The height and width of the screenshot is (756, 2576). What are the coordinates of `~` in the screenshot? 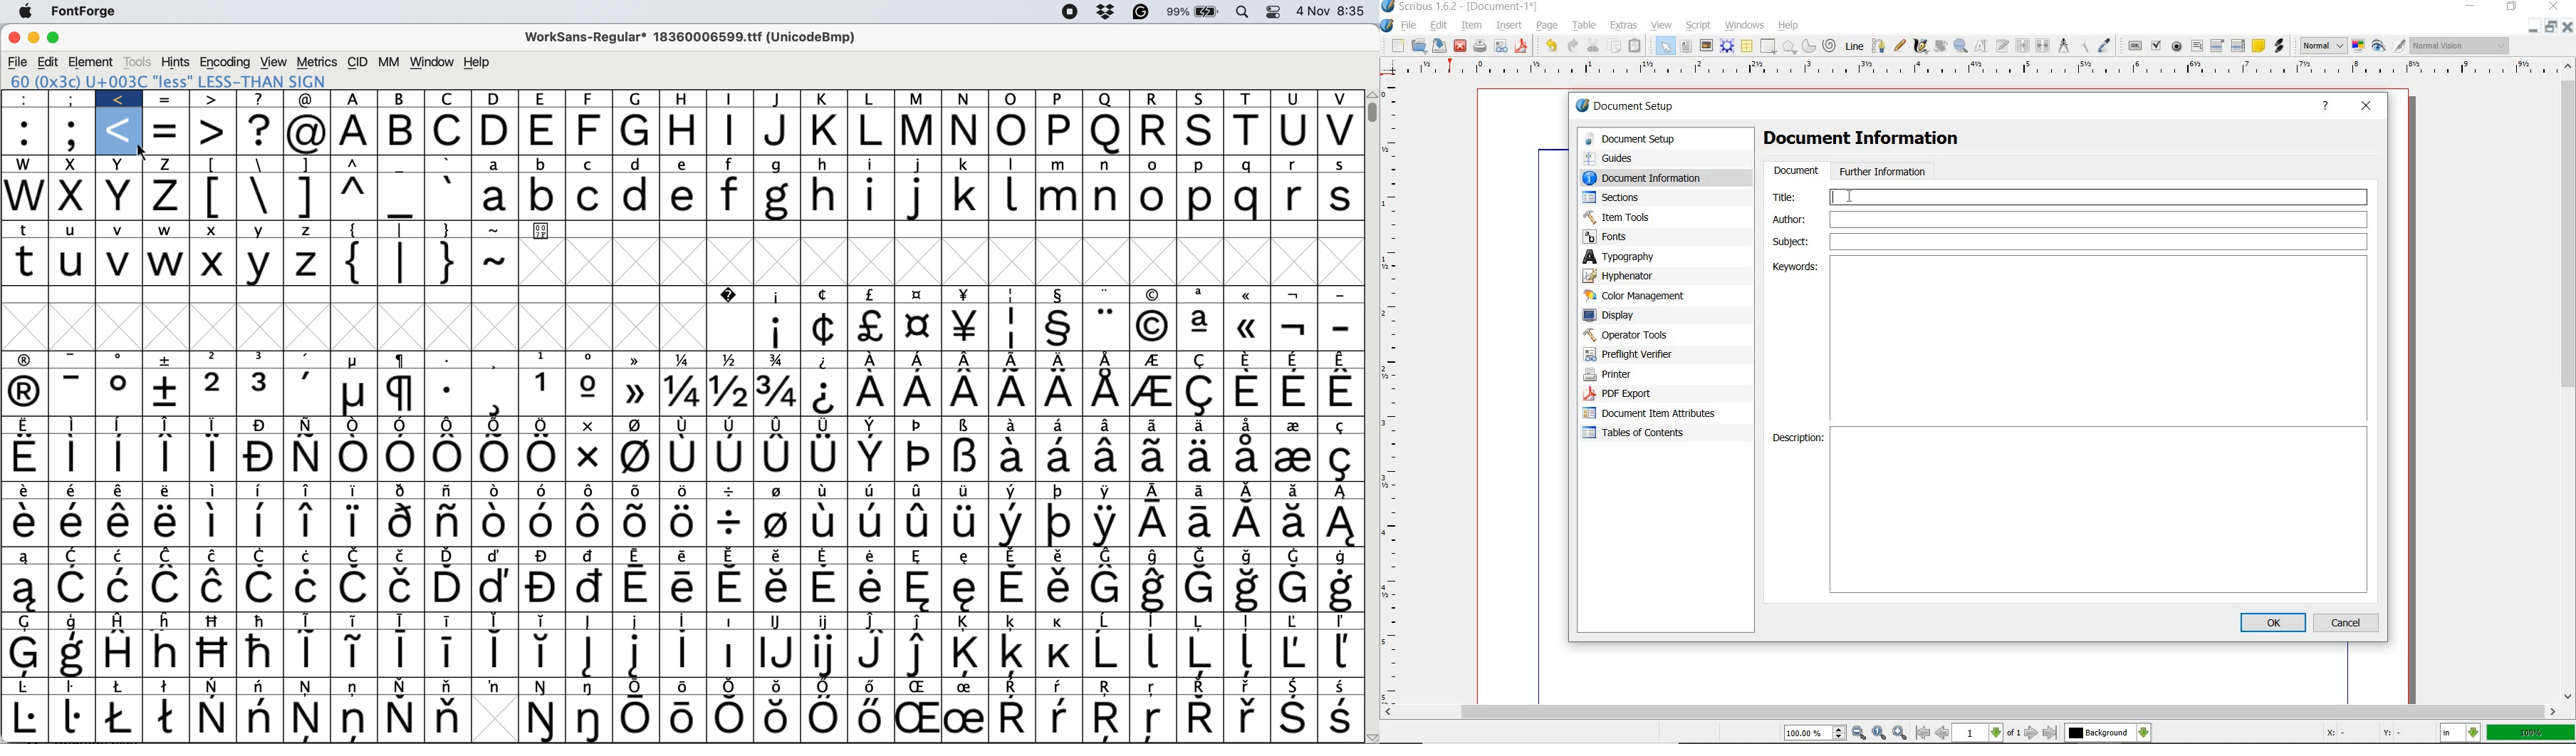 It's located at (495, 230).